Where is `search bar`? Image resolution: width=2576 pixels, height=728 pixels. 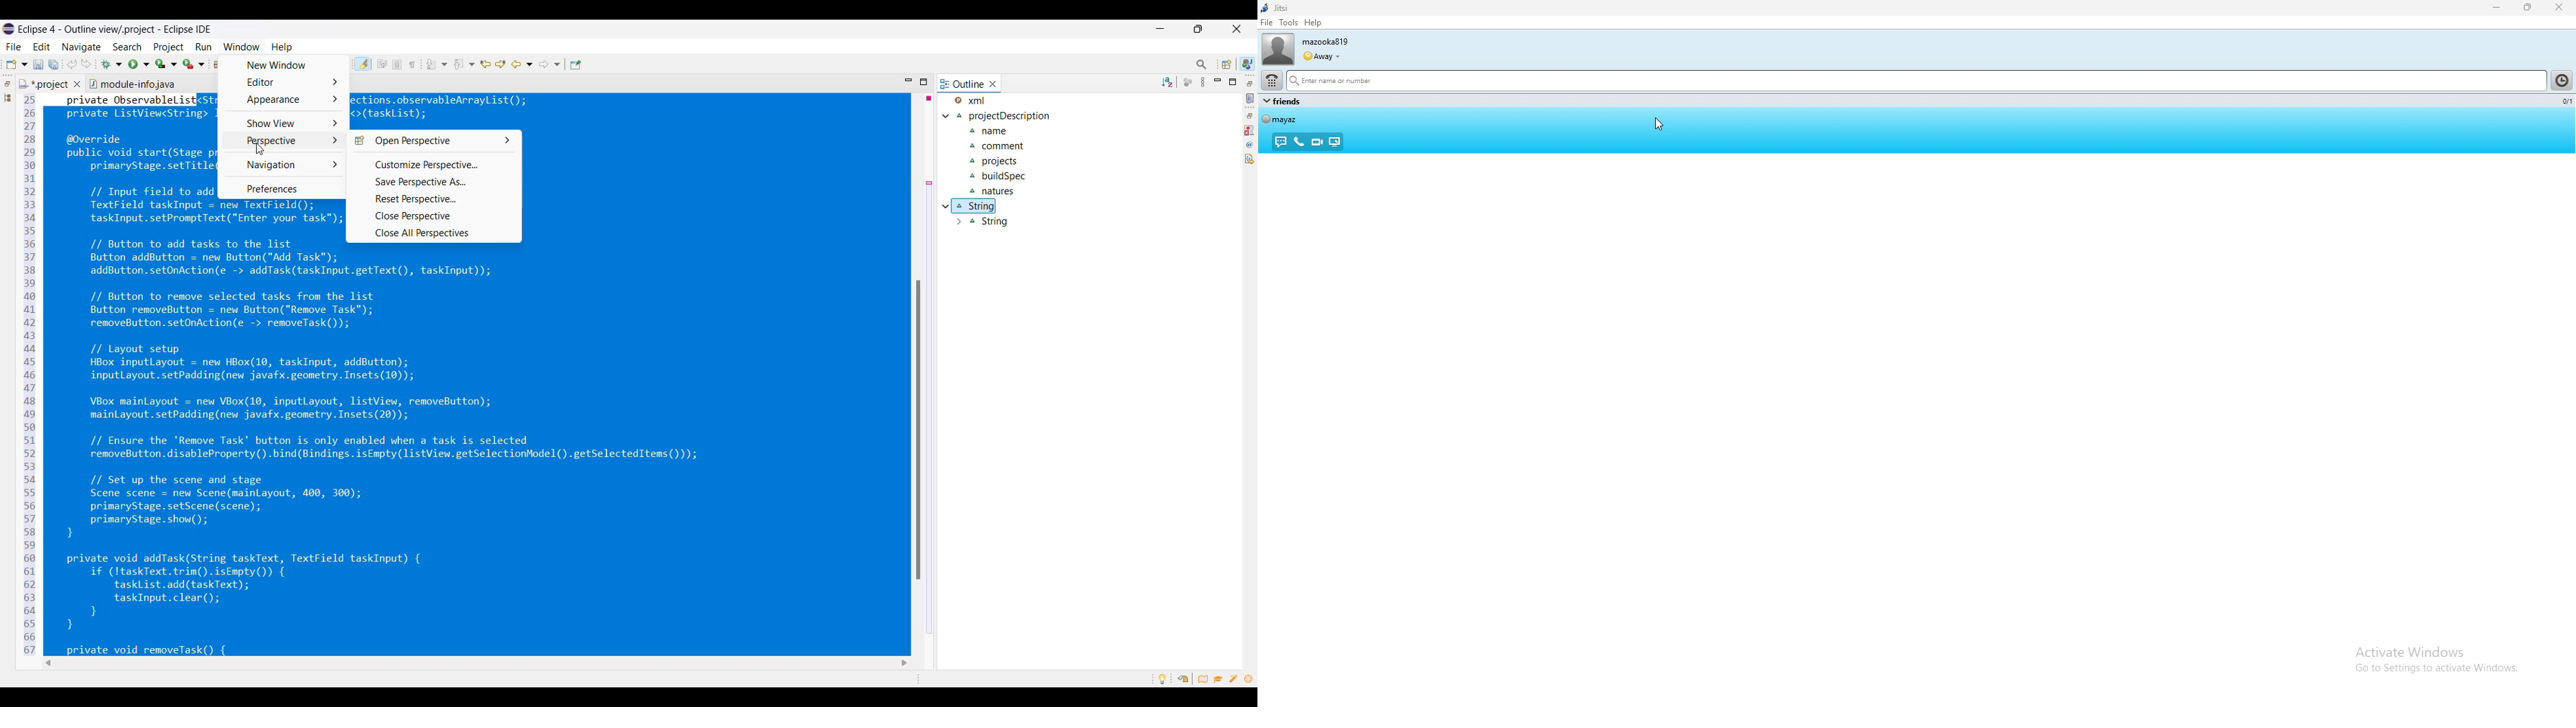 search bar is located at coordinates (1917, 82).